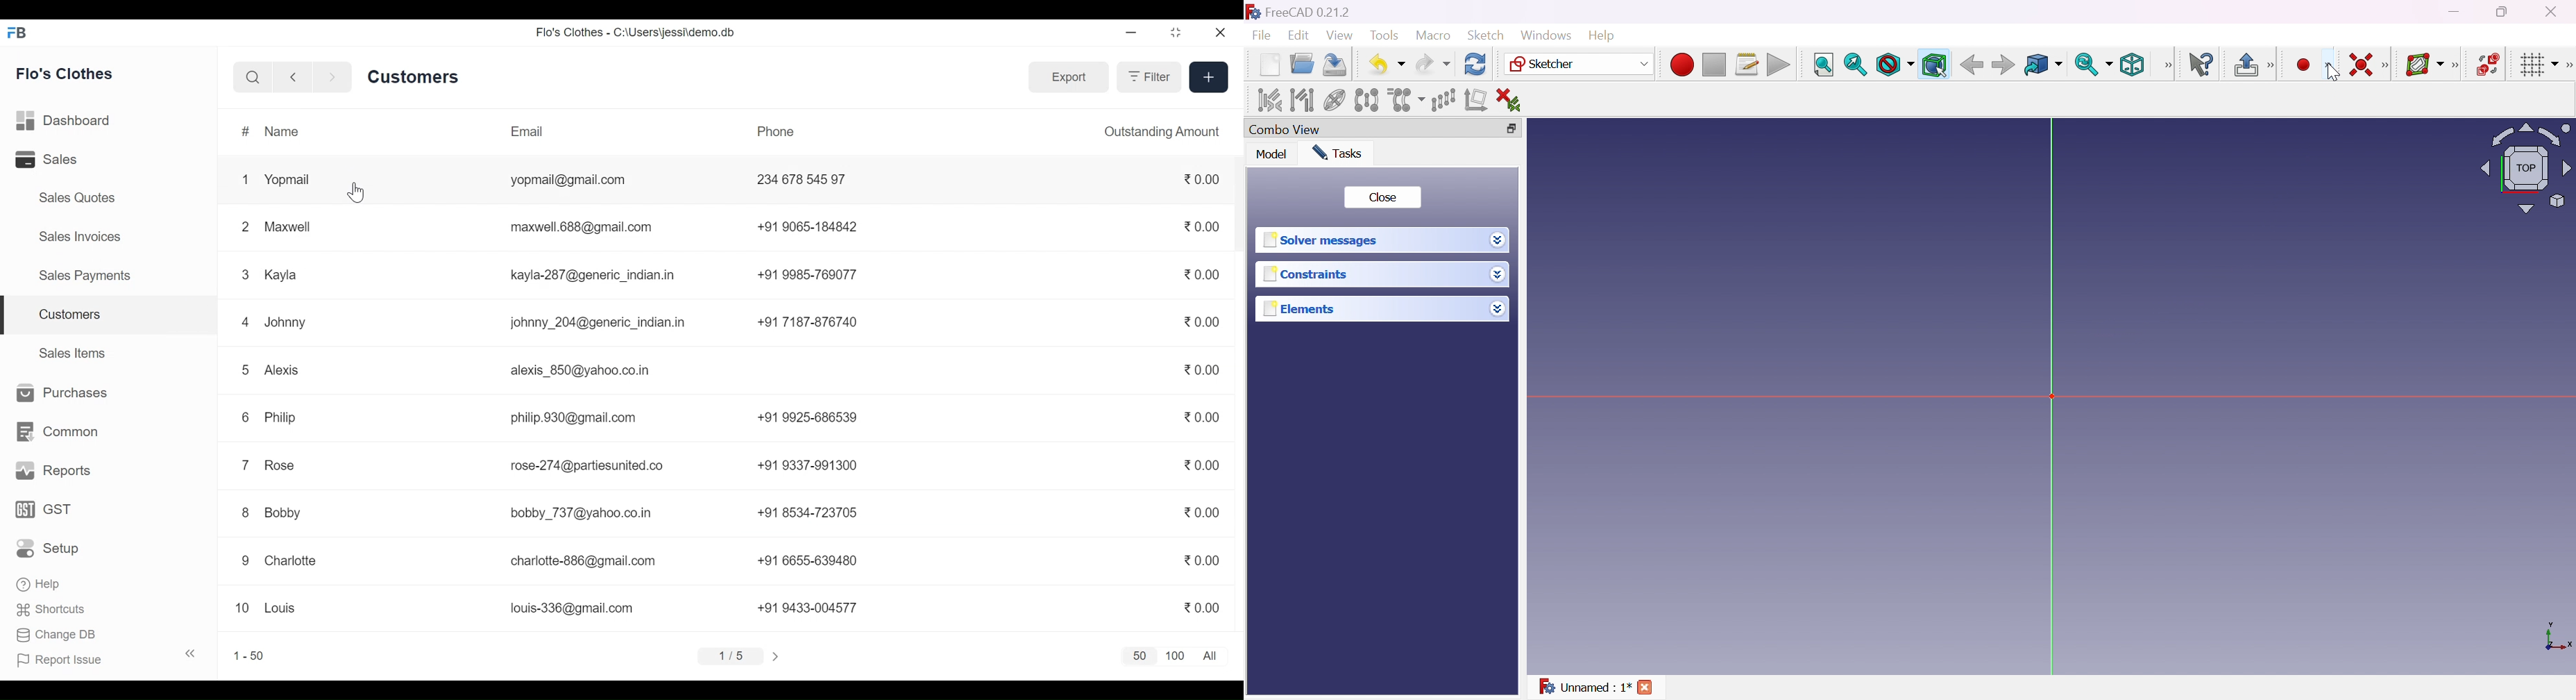 The width and height of the screenshot is (2576, 700). I want to click on Sales Payments, so click(84, 275).